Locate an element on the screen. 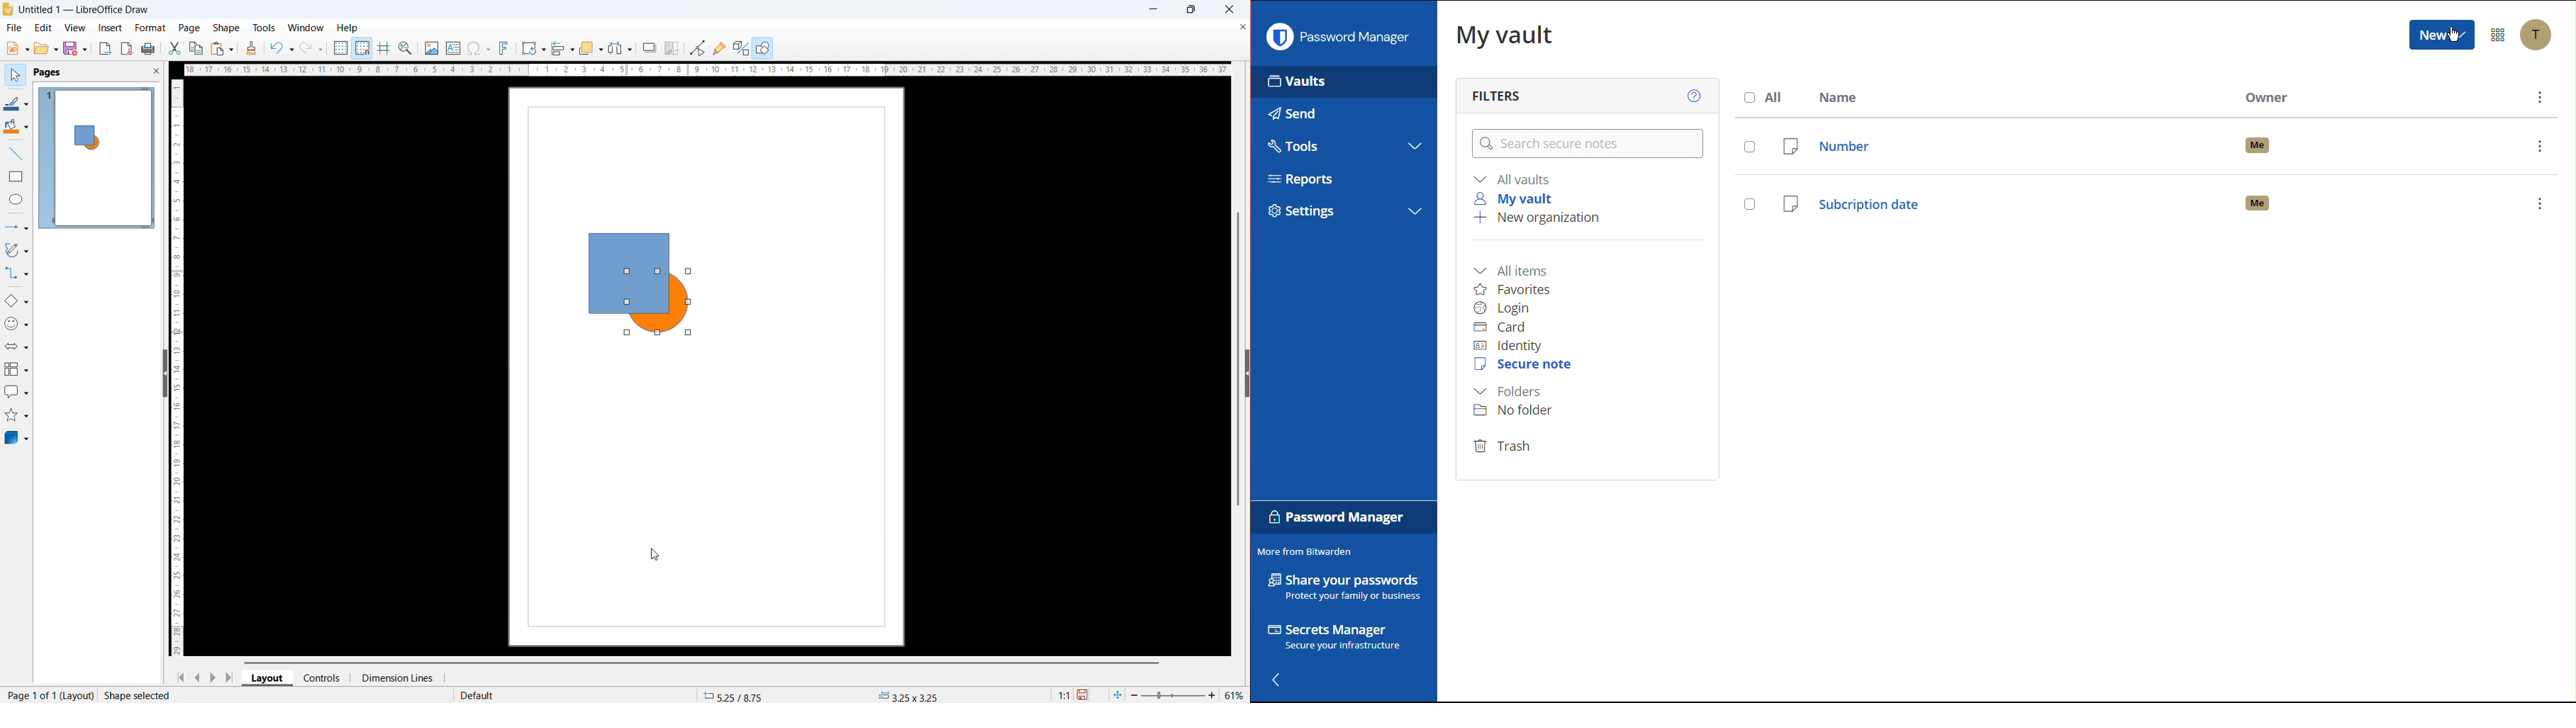  Stars and banners  is located at coordinates (16, 417).